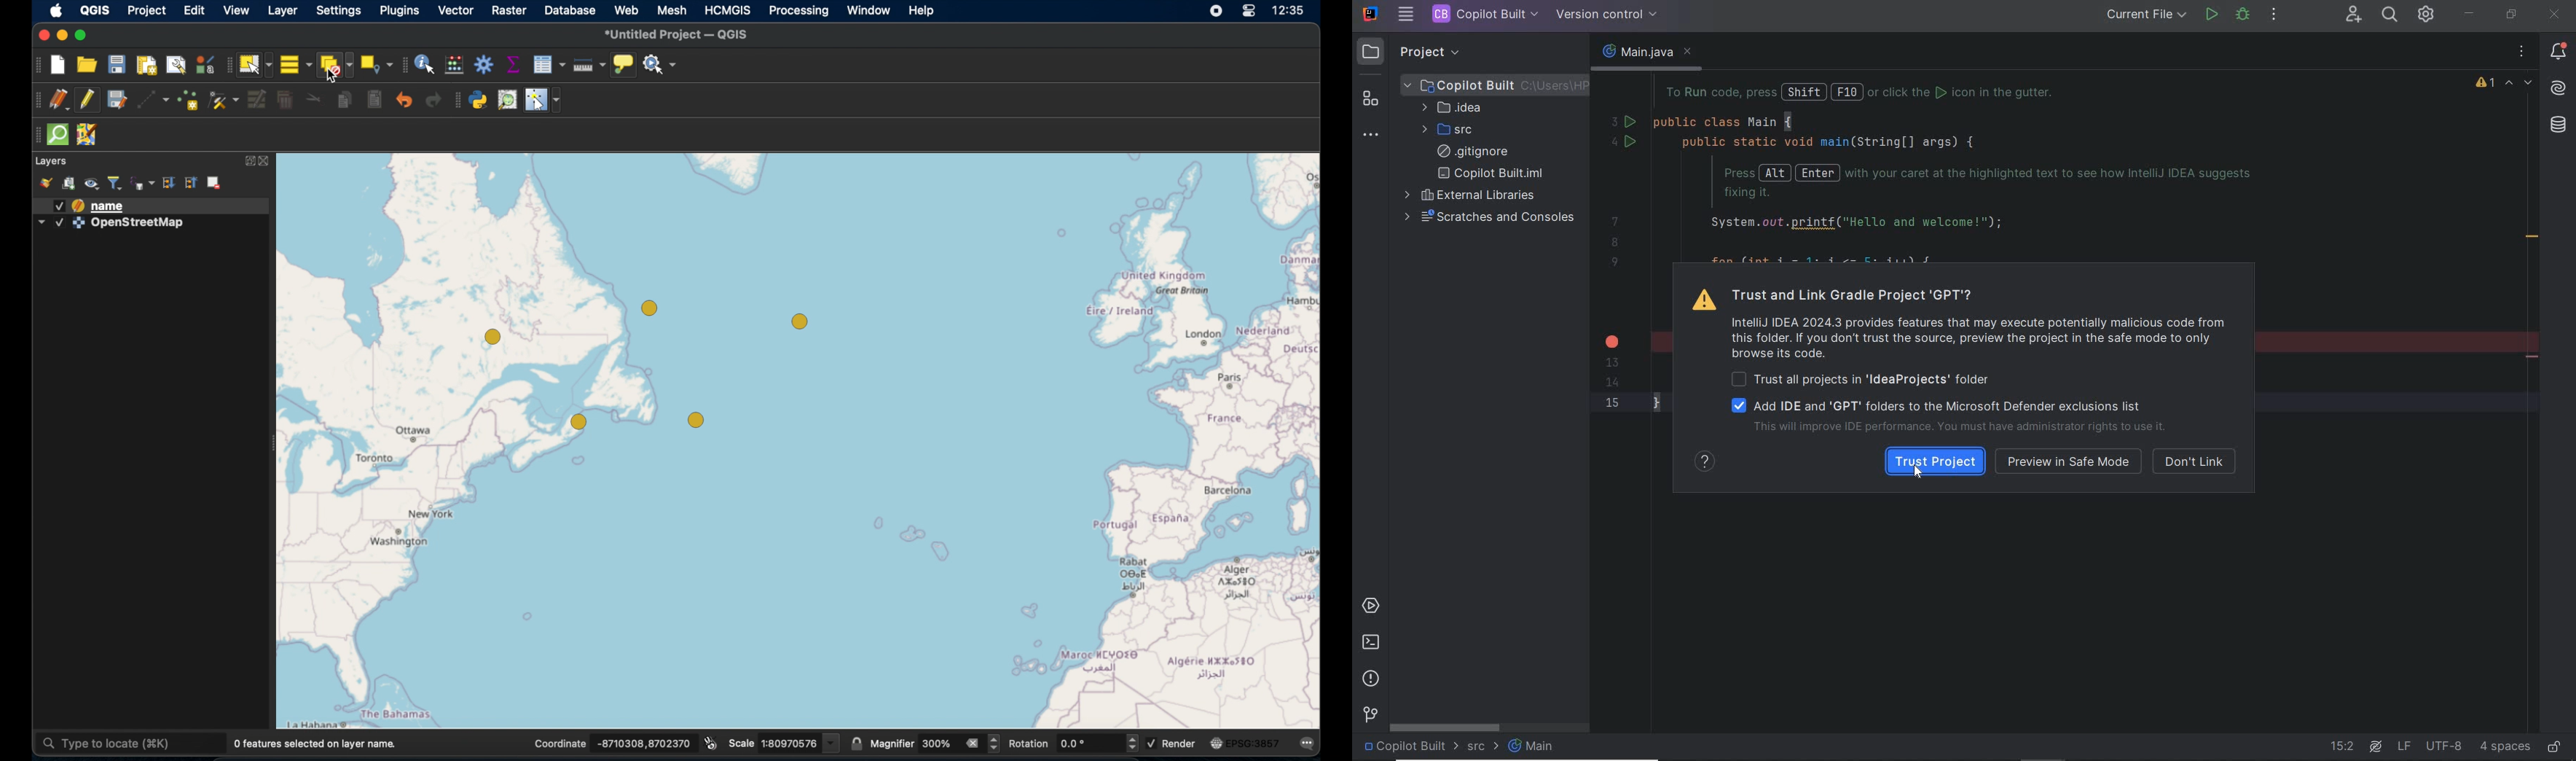  Describe the element at coordinates (1154, 743) in the screenshot. I see `checkbox` at that location.